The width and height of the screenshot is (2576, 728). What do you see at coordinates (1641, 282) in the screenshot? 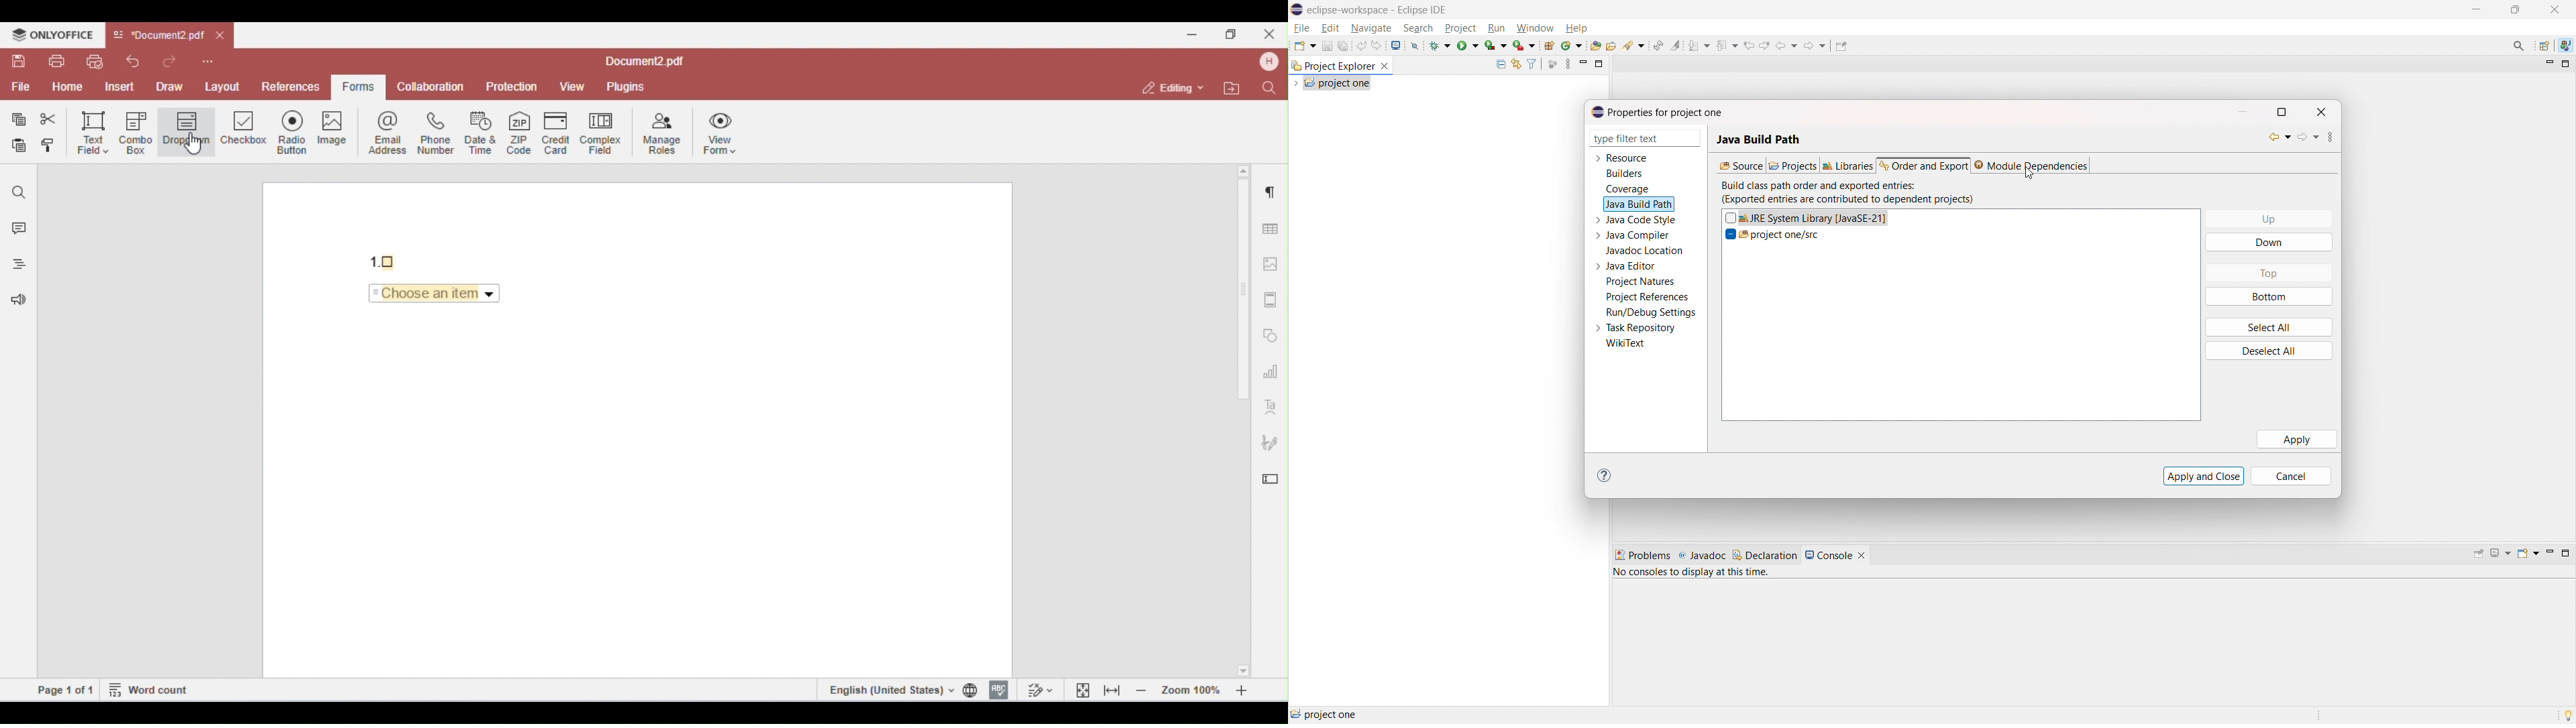
I see `project natures` at bounding box center [1641, 282].